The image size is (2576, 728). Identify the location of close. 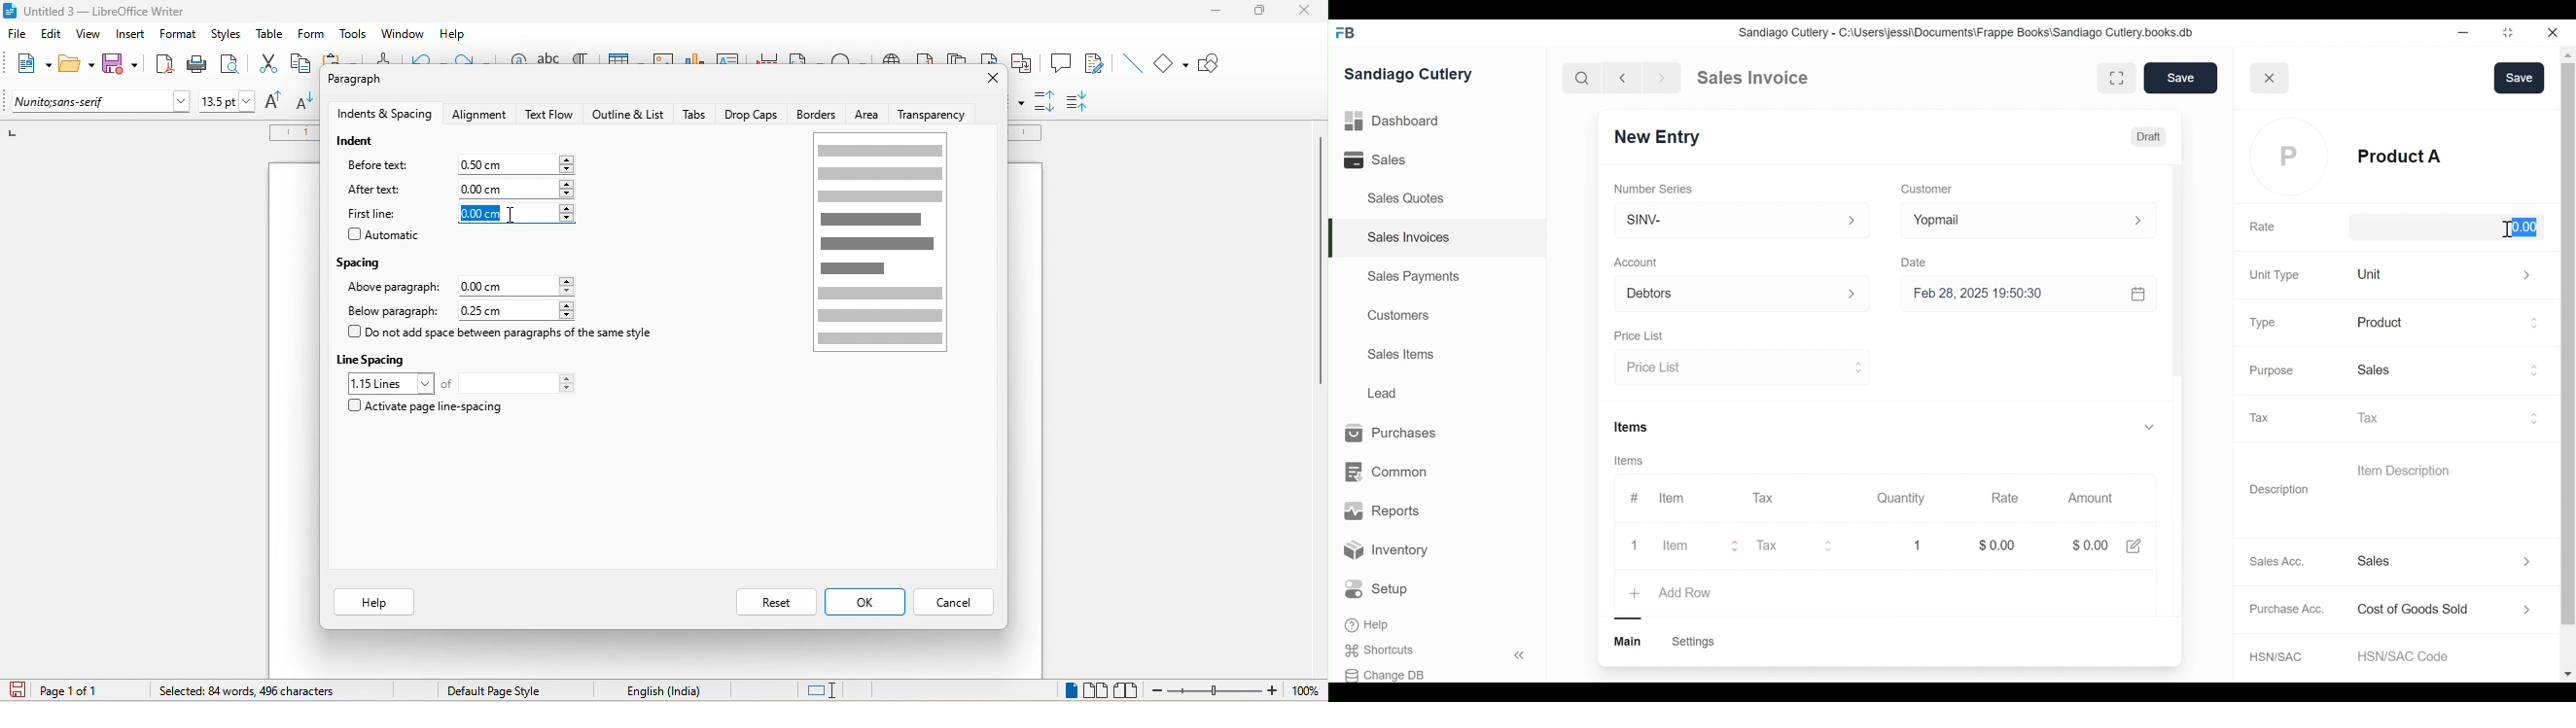
(2554, 33).